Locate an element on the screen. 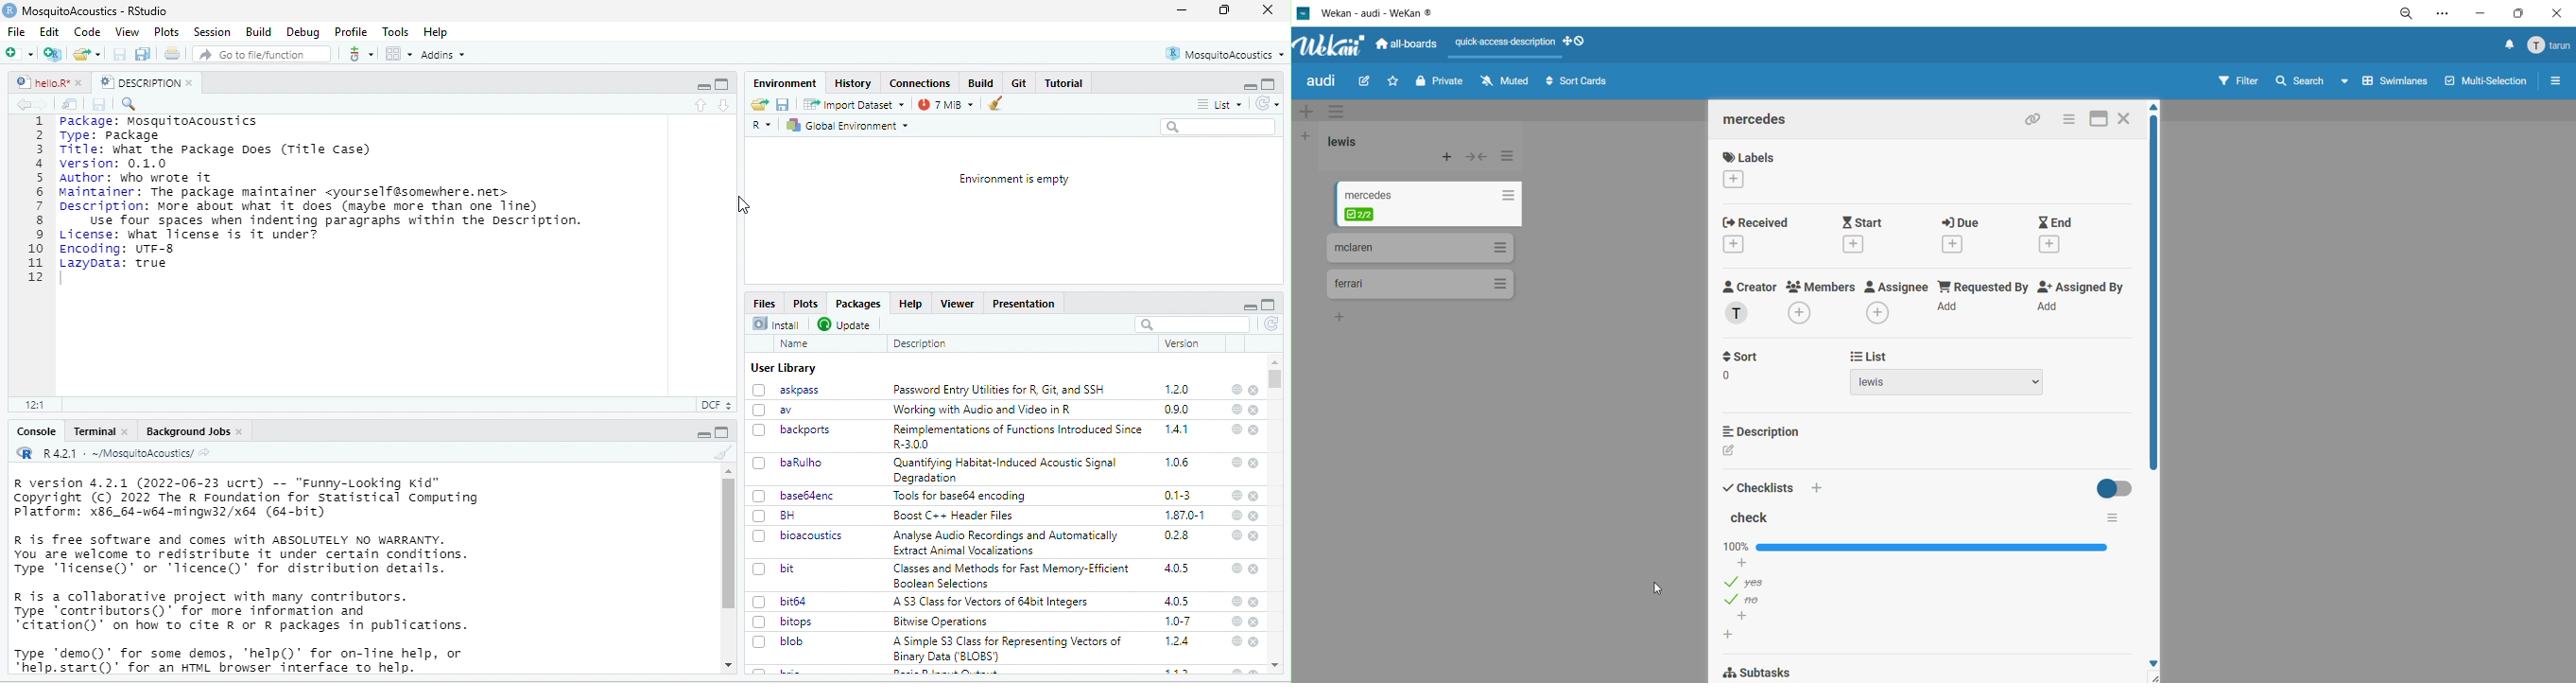 The image size is (2576, 700). av is located at coordinates (779, 410).